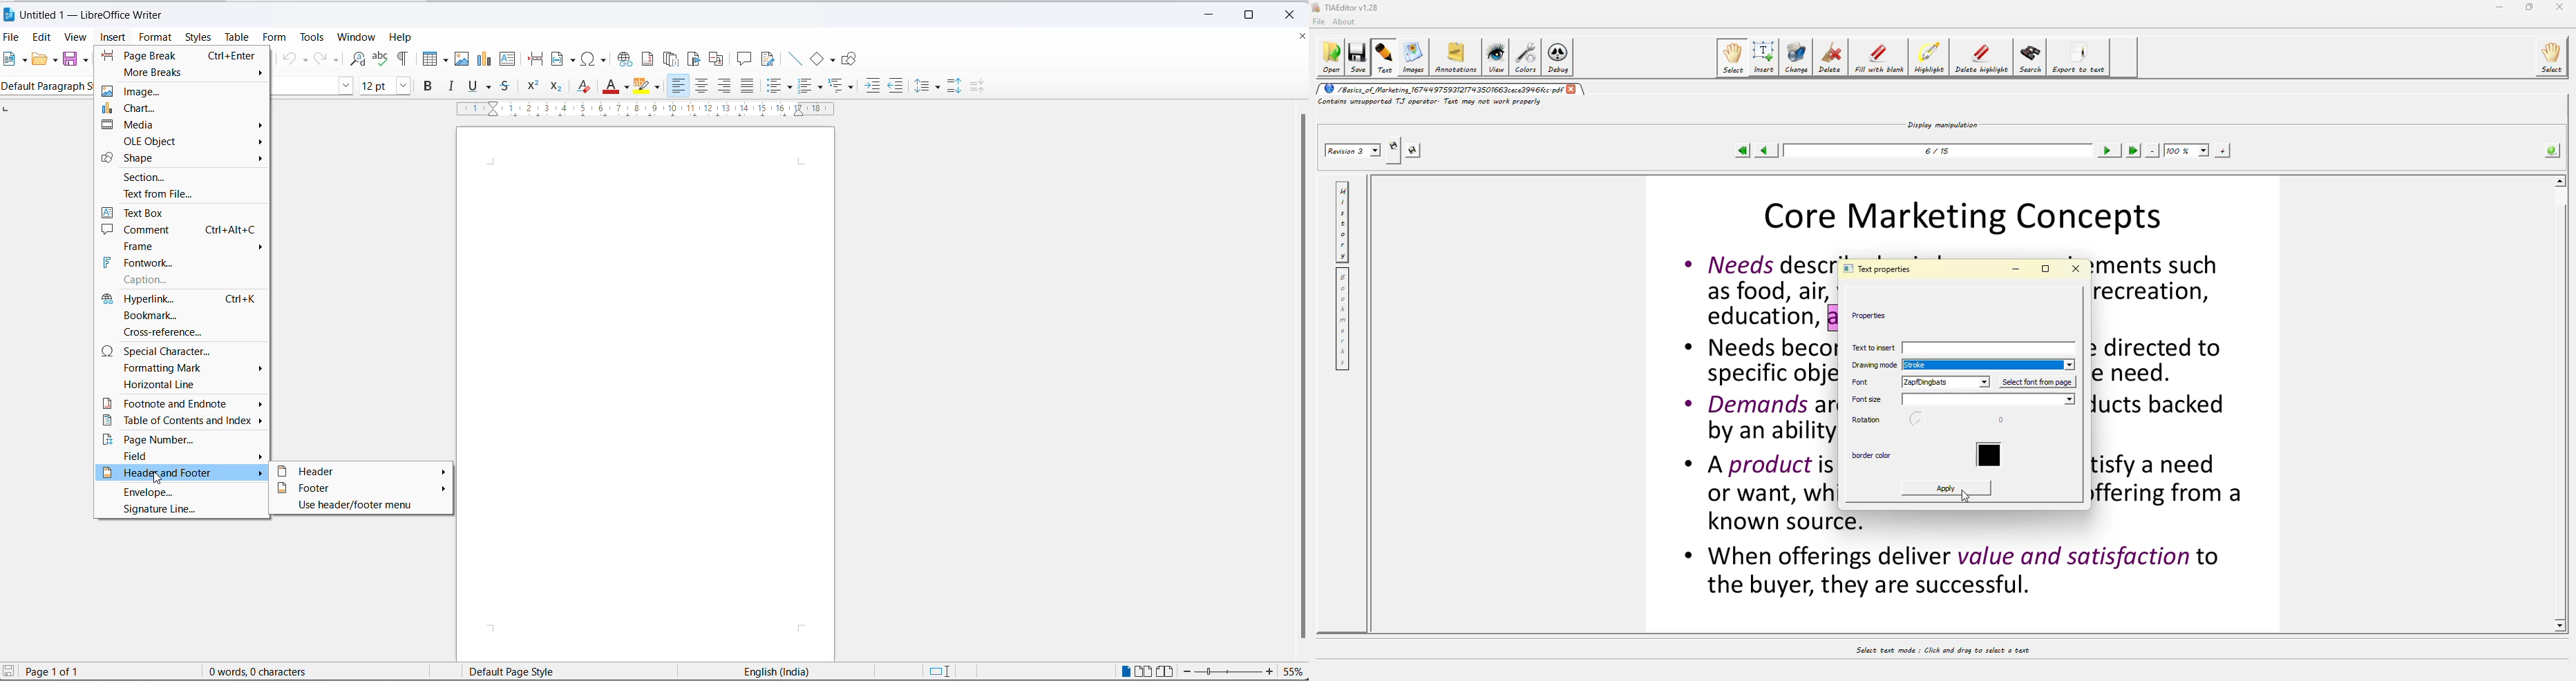 This screenshot has height=700, width=2576. I want to click on text align left, so click(679, 88).